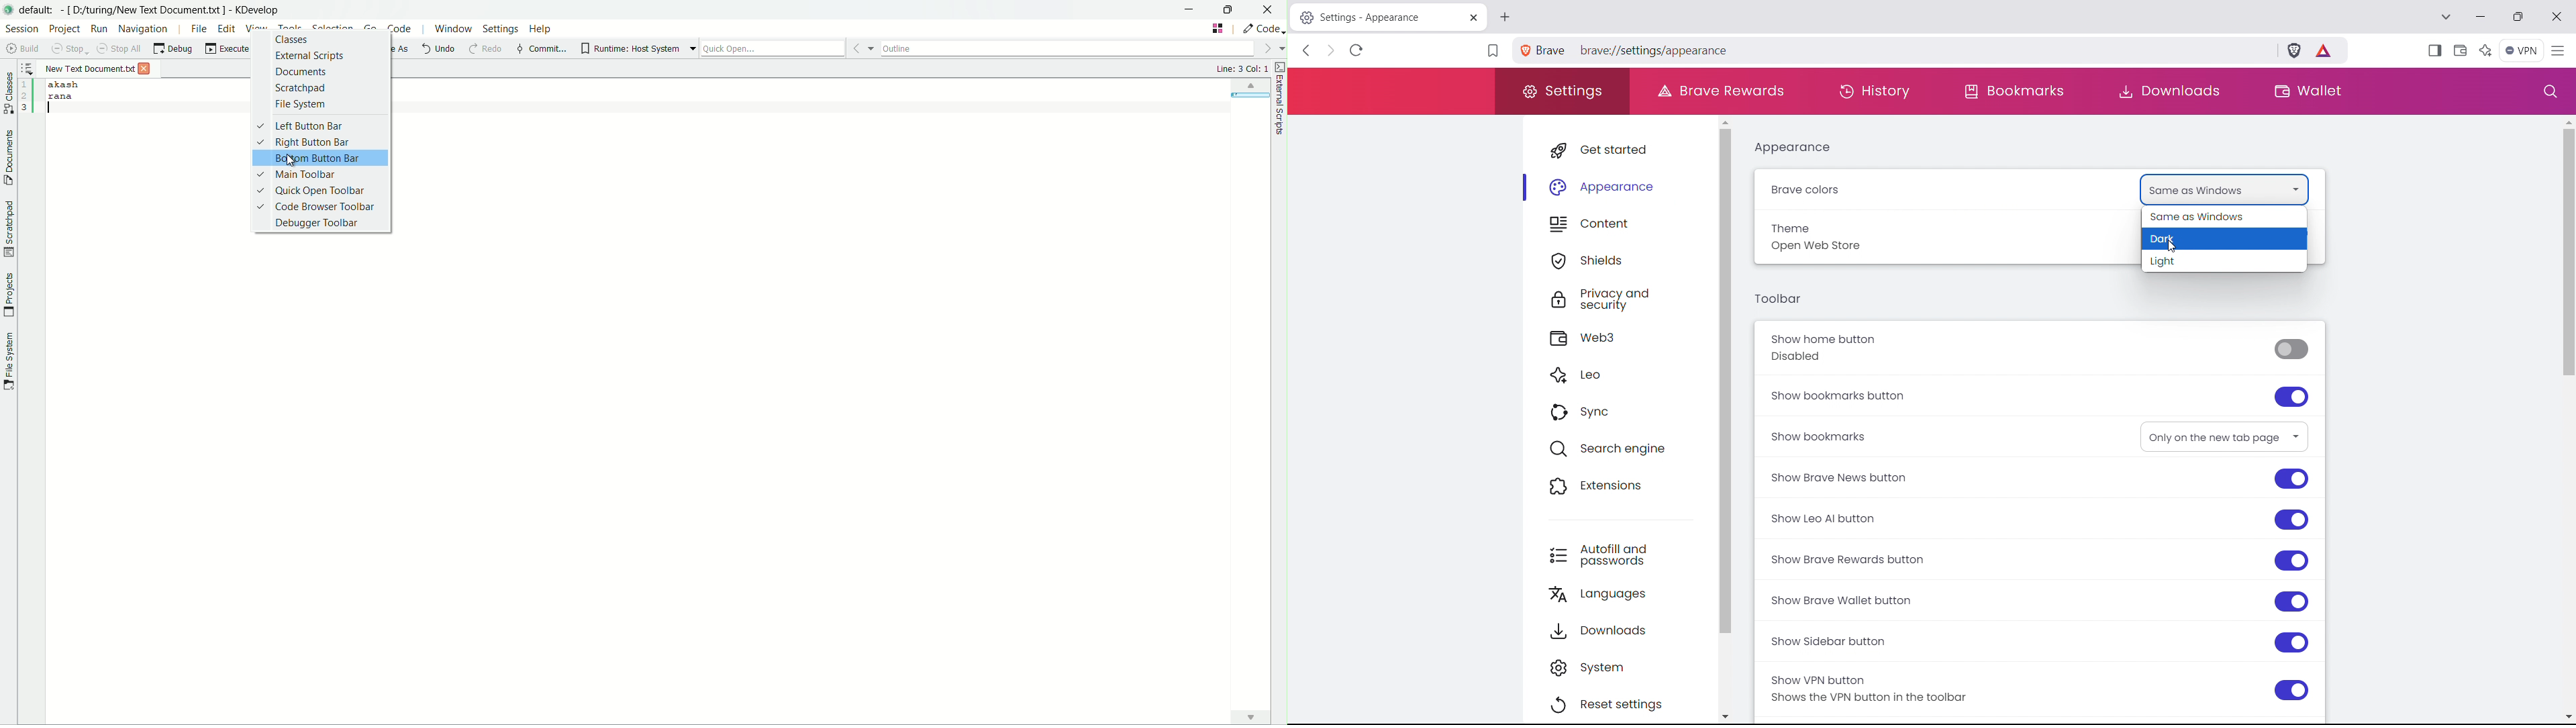 The height and width of the screenshot is (728, 2576). What do you see at coordinates (2294, 51) in the screenshot?
I see `brave shield` at bounding box center [2294, 51].